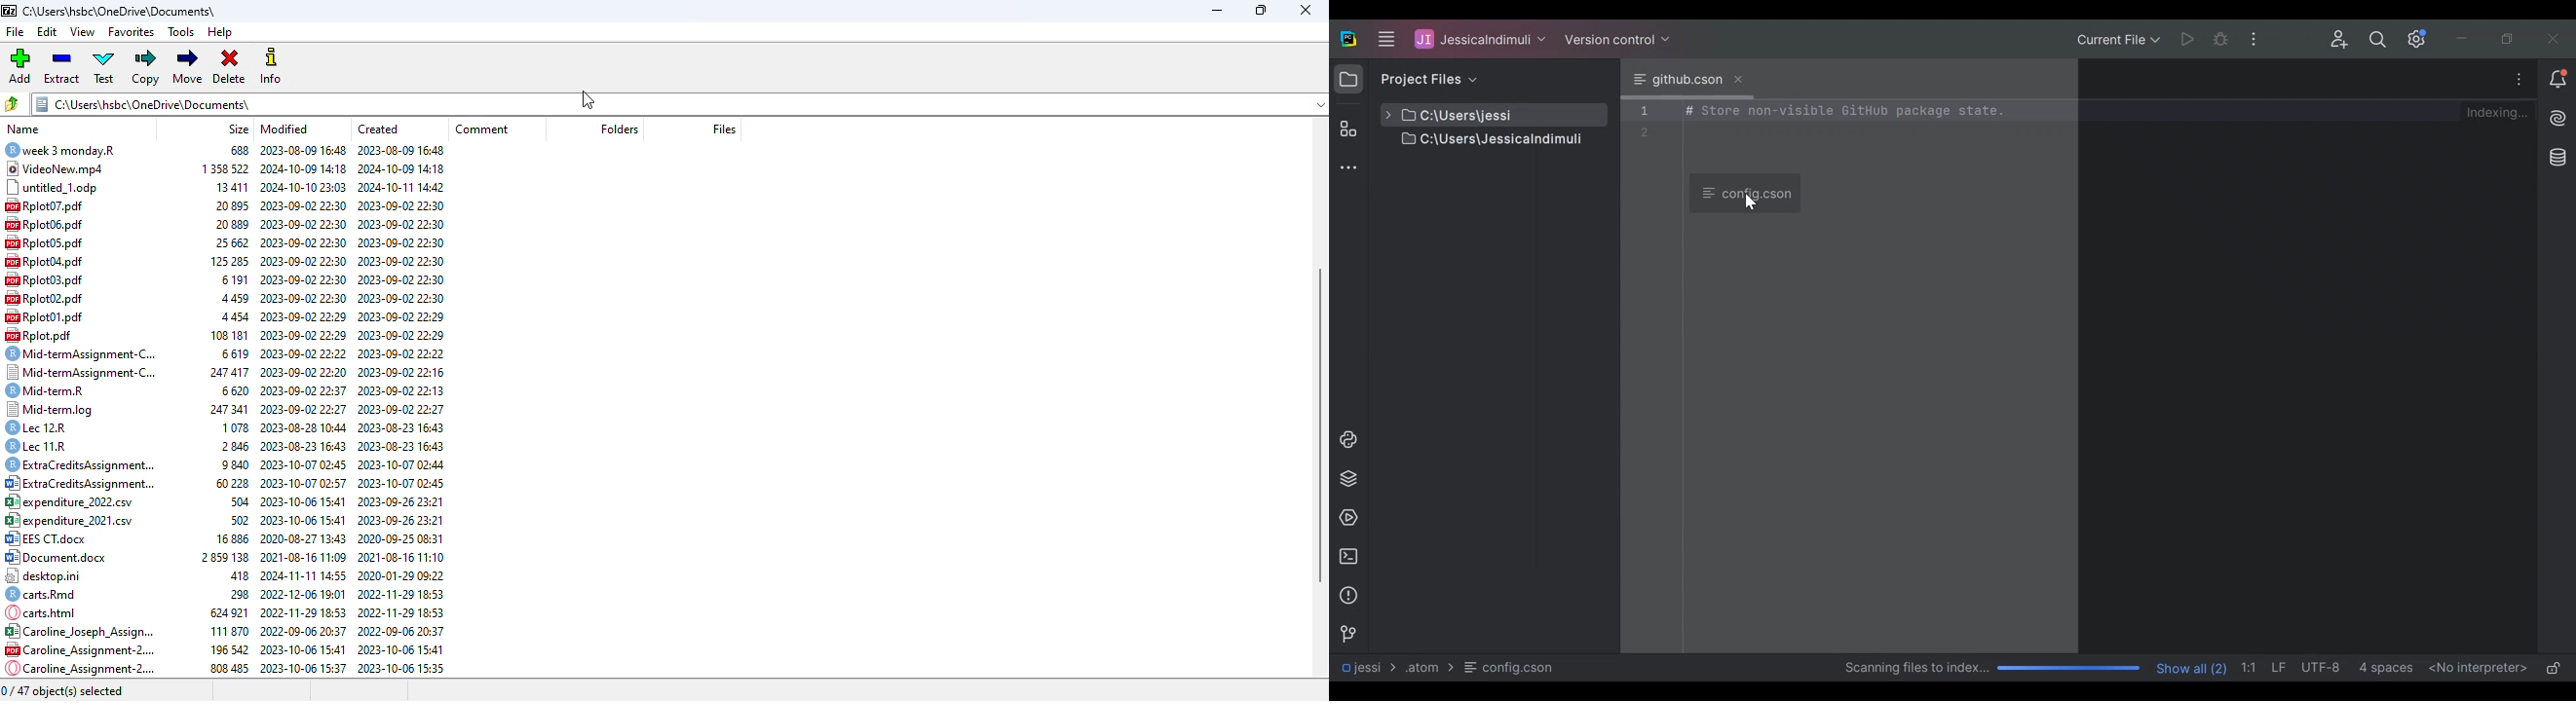 The width and height of the screenshot is (2576, 728). I want to click on 2023-09-02 22:16, so click(403, 372).